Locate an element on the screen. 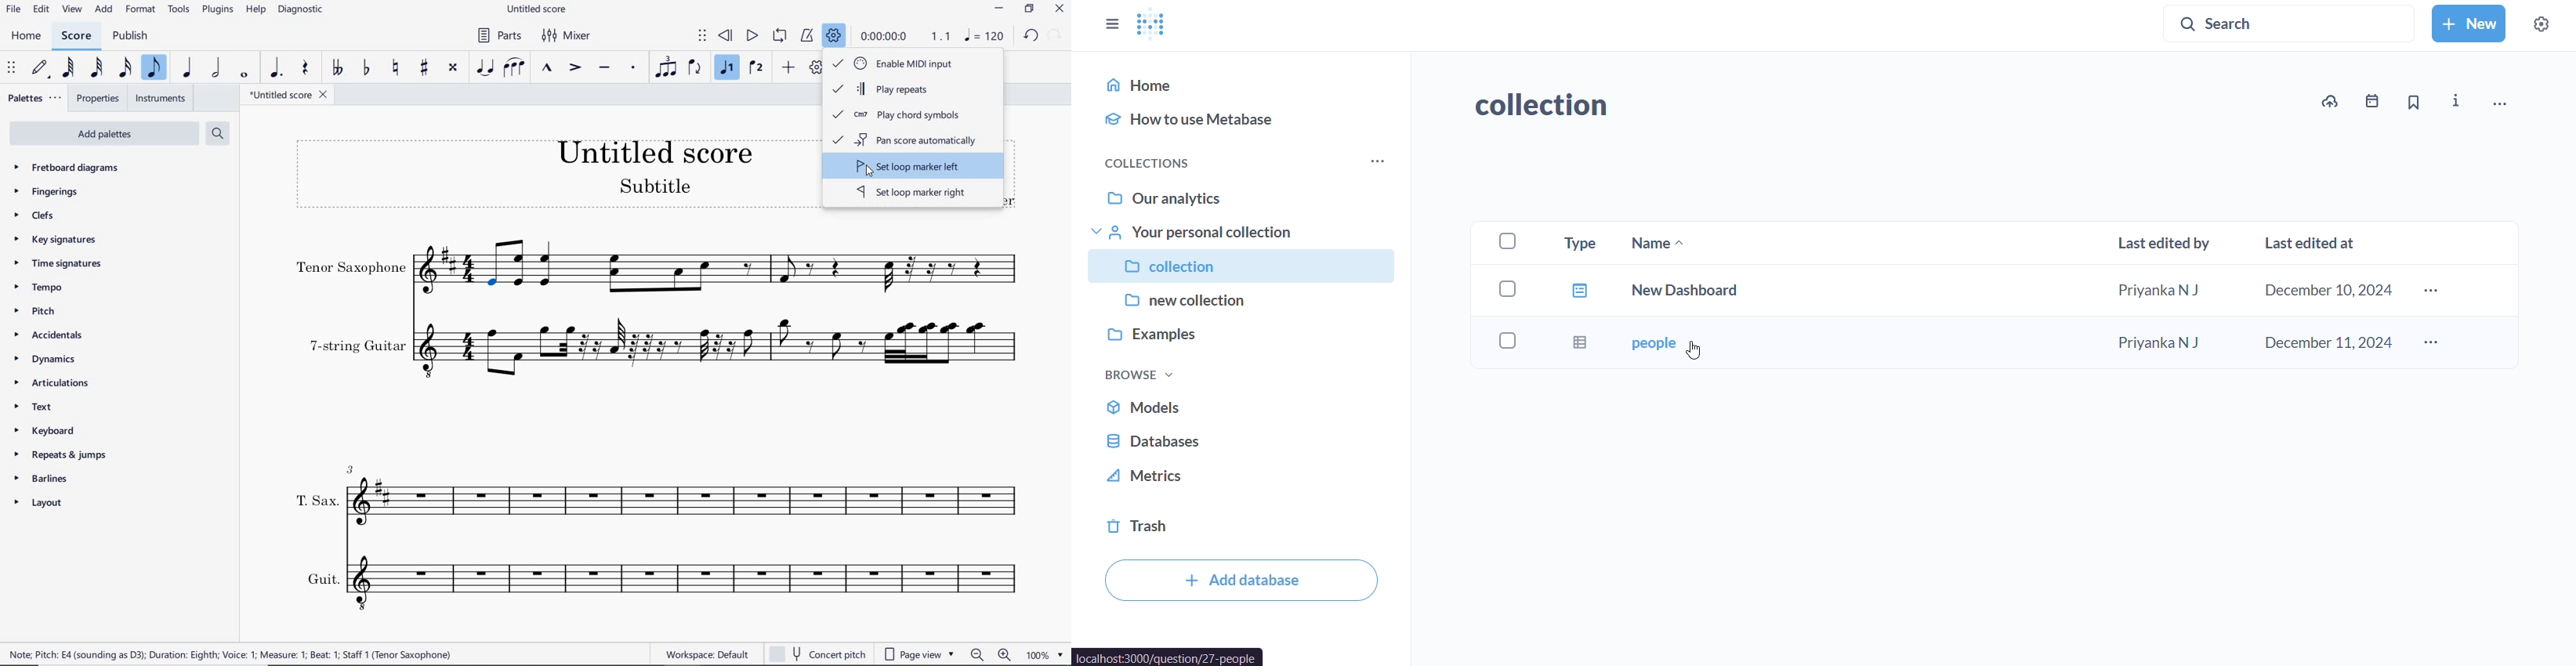 The image size is (2576, 672). LOOP PLAYBACK is located at coordinates (780, 34).